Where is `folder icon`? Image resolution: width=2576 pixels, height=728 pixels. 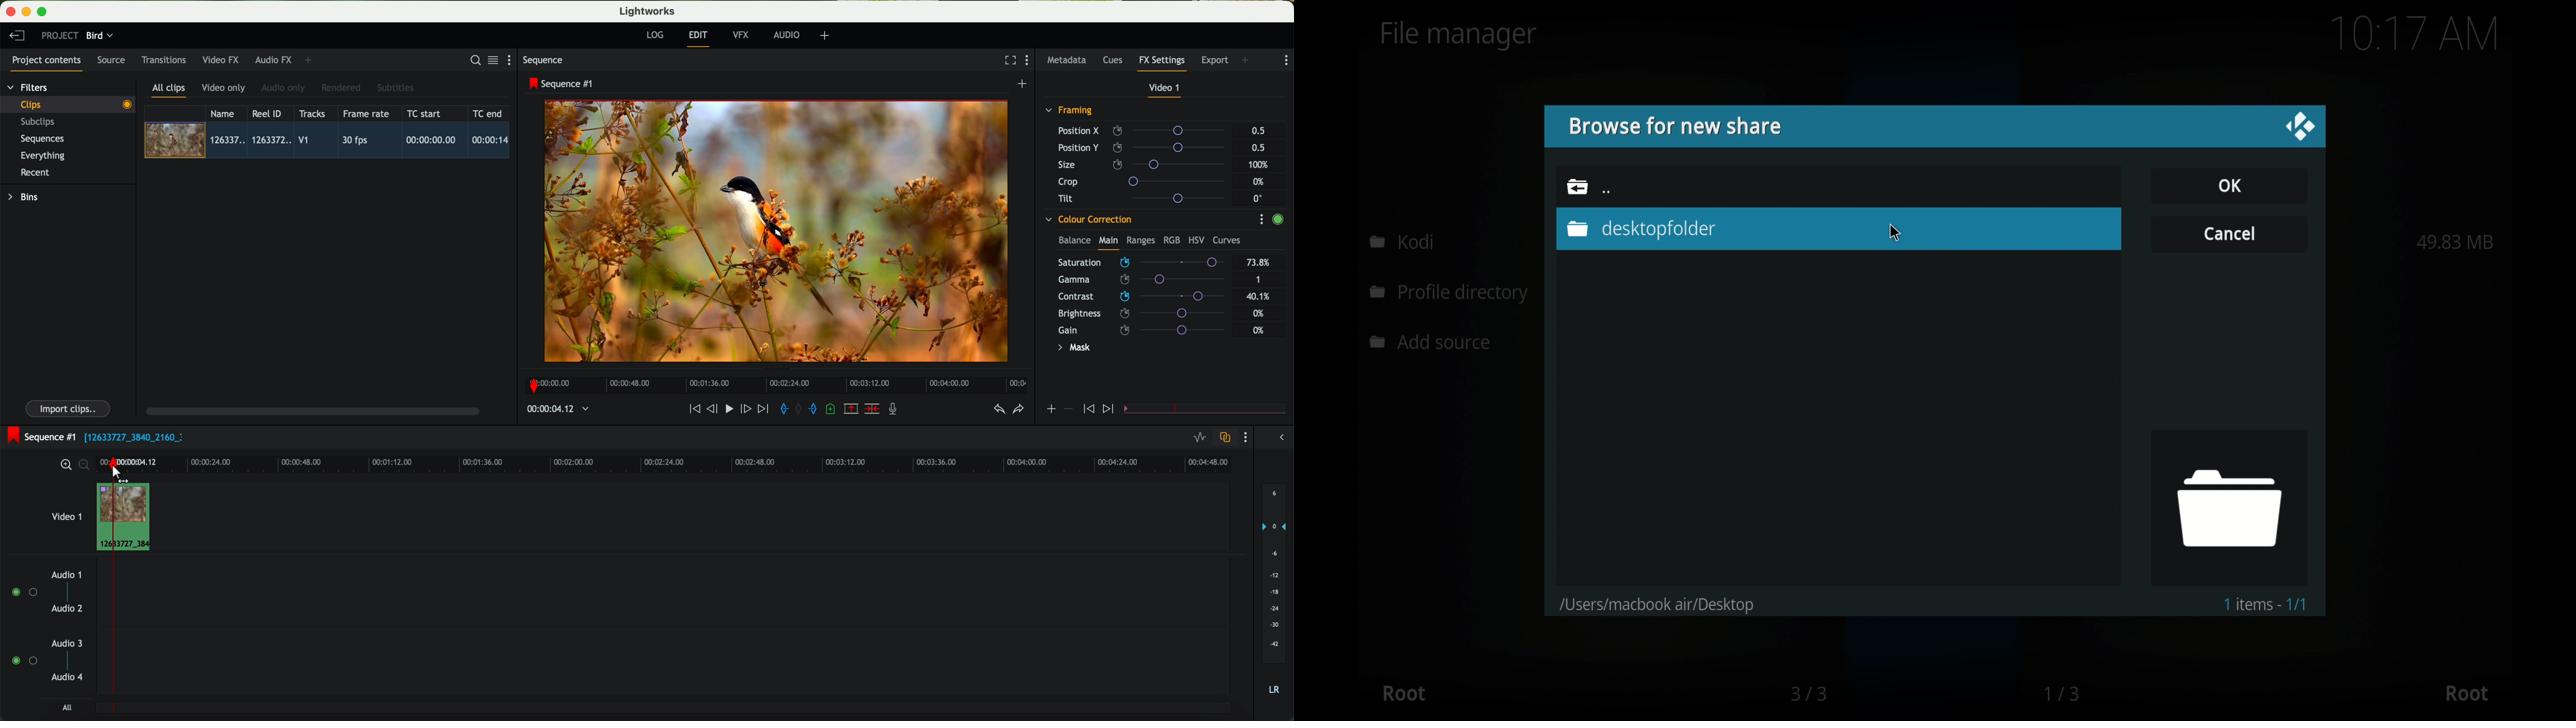 folder icon is located at coordinates (2228, 507).